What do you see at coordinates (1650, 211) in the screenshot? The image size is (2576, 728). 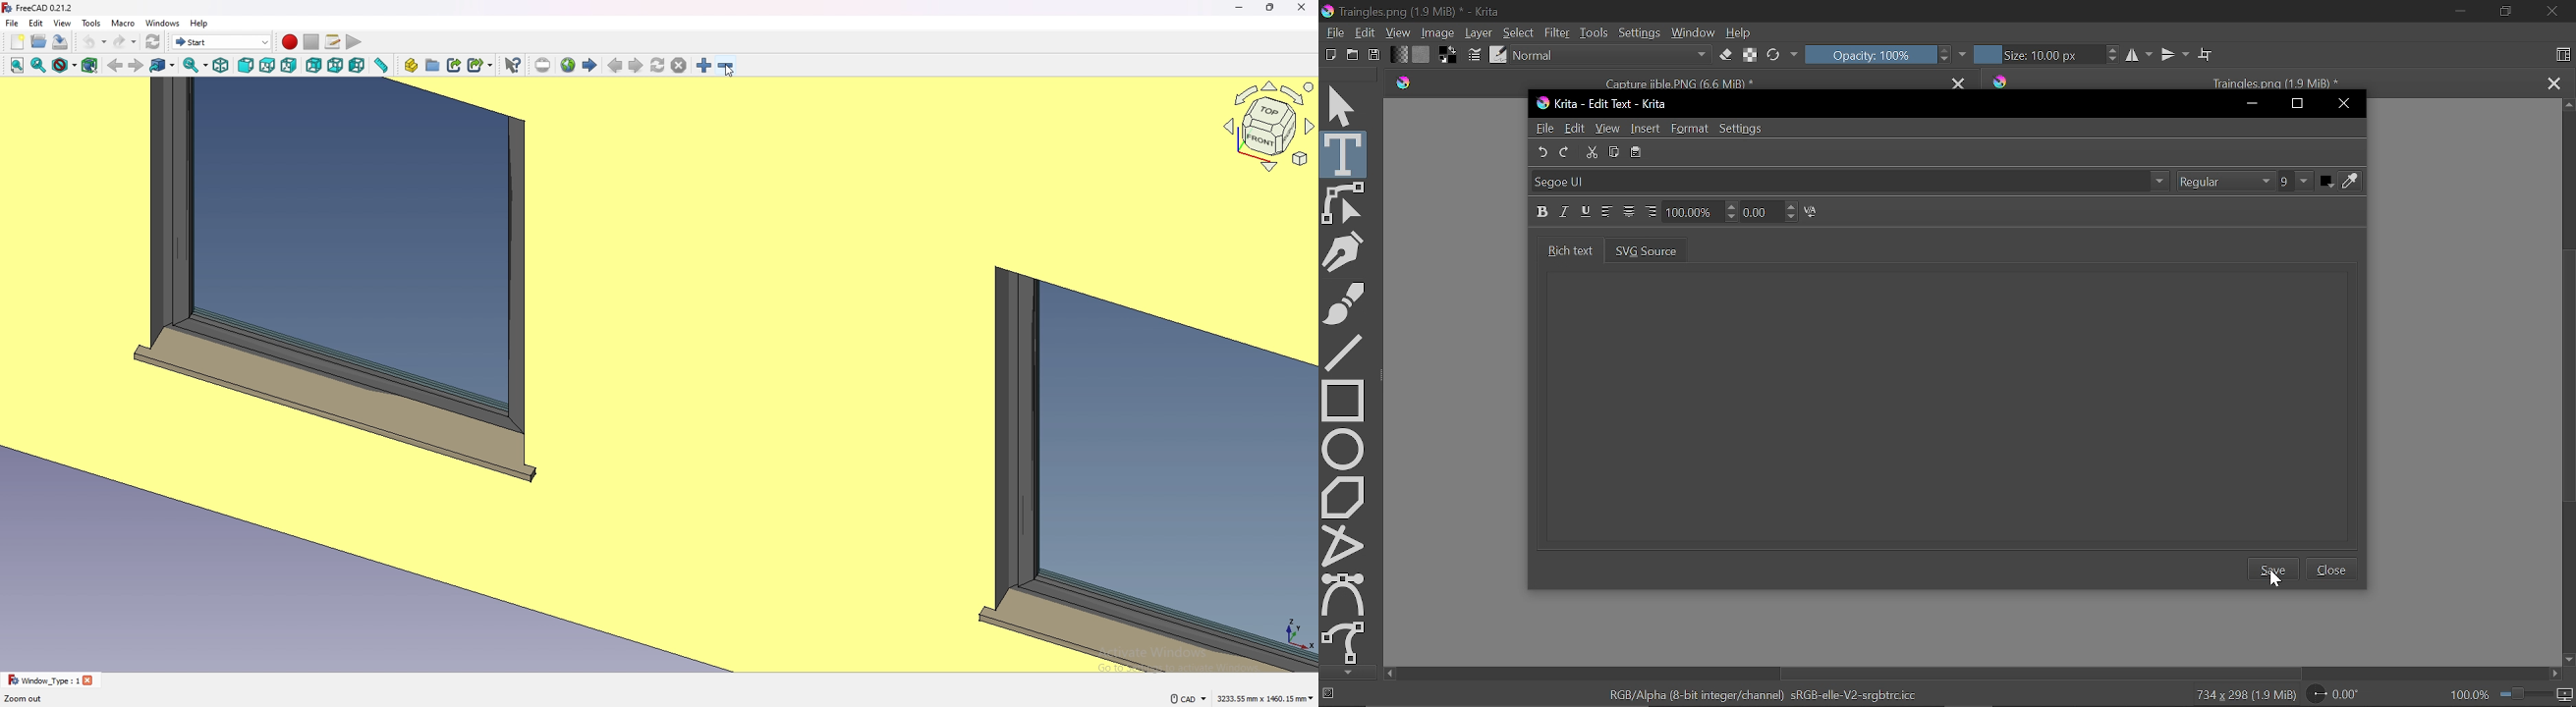 I see `Align right` at bounding box center [1650, 211].